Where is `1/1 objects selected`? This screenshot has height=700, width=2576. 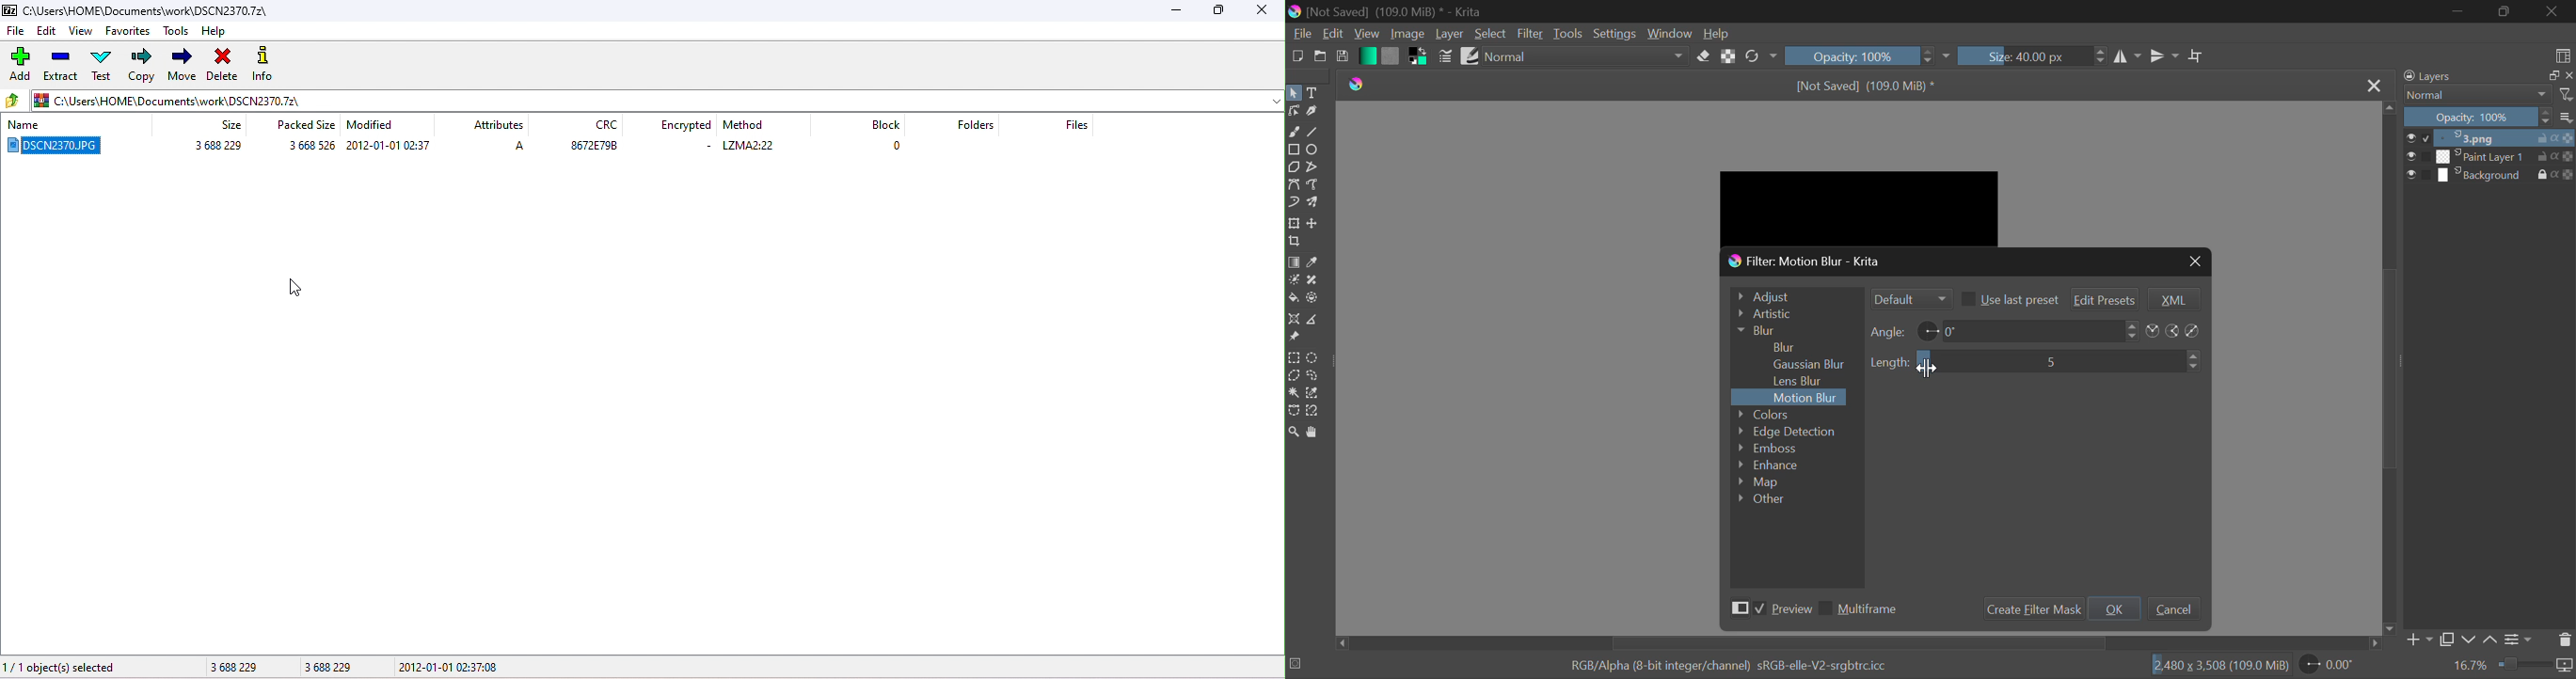 1/1 objects selected is located at coordinates (90, 666).